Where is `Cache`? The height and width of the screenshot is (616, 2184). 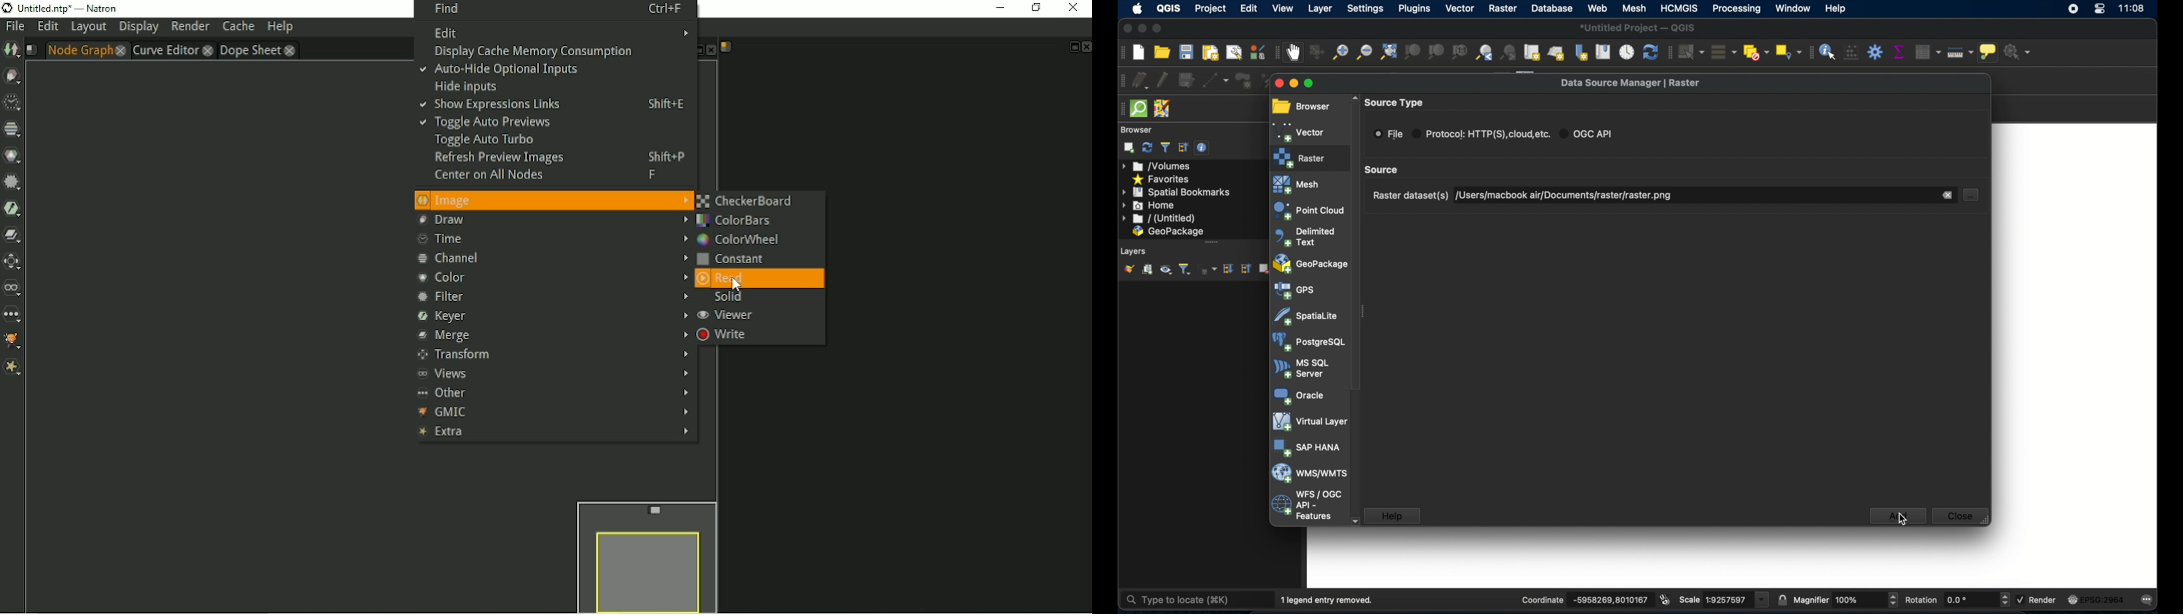 Cache is located at coordinates (238, 27).